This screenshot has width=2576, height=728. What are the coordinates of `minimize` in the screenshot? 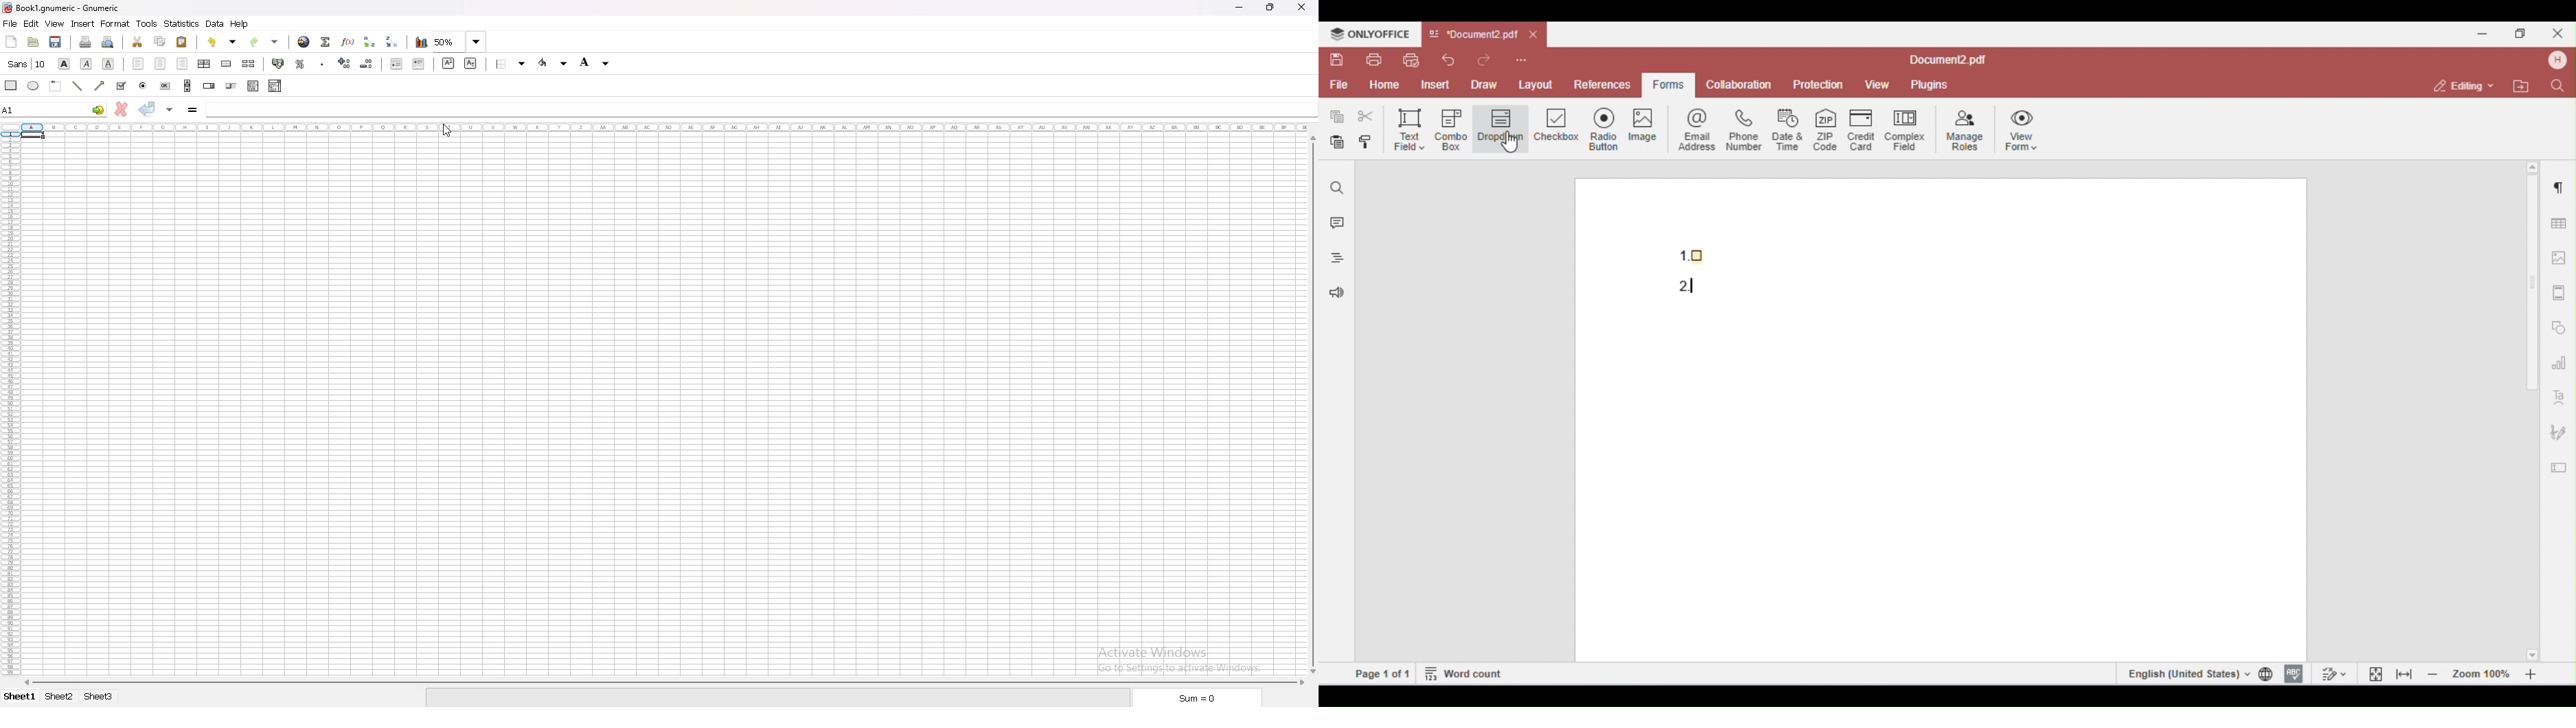 It's located at (1240, 8).